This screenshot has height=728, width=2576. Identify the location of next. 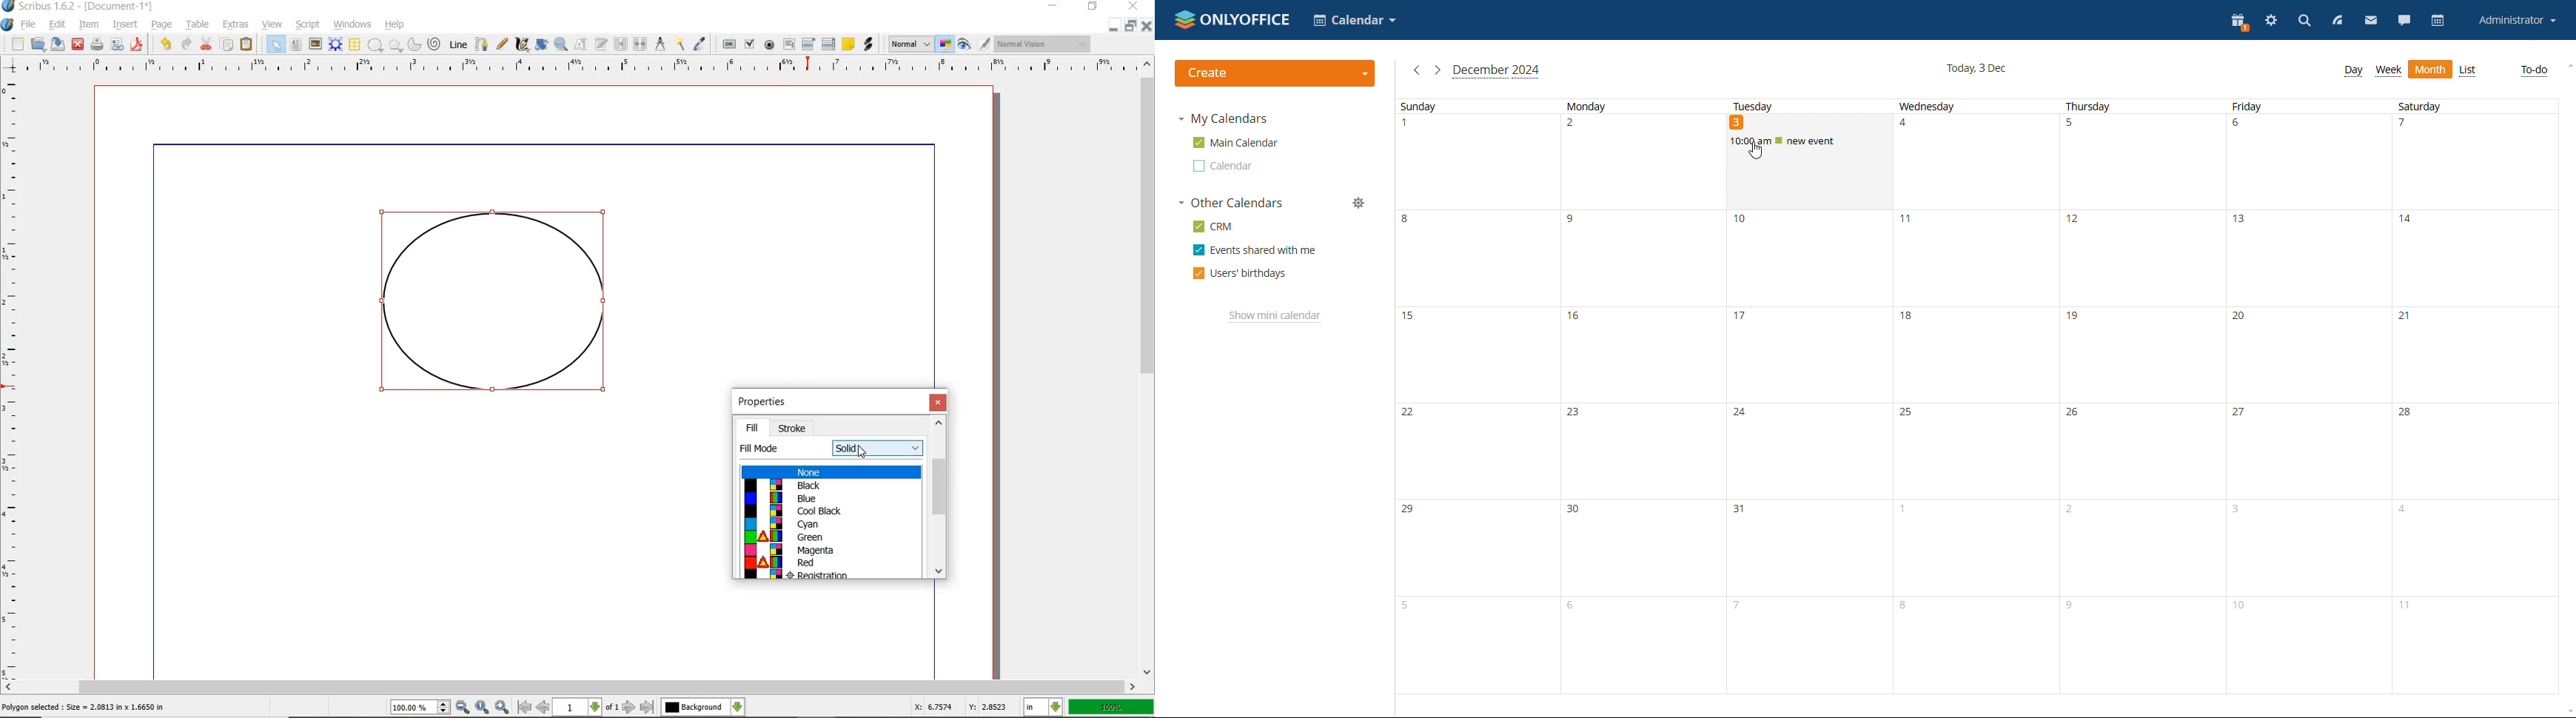
(629, 707).